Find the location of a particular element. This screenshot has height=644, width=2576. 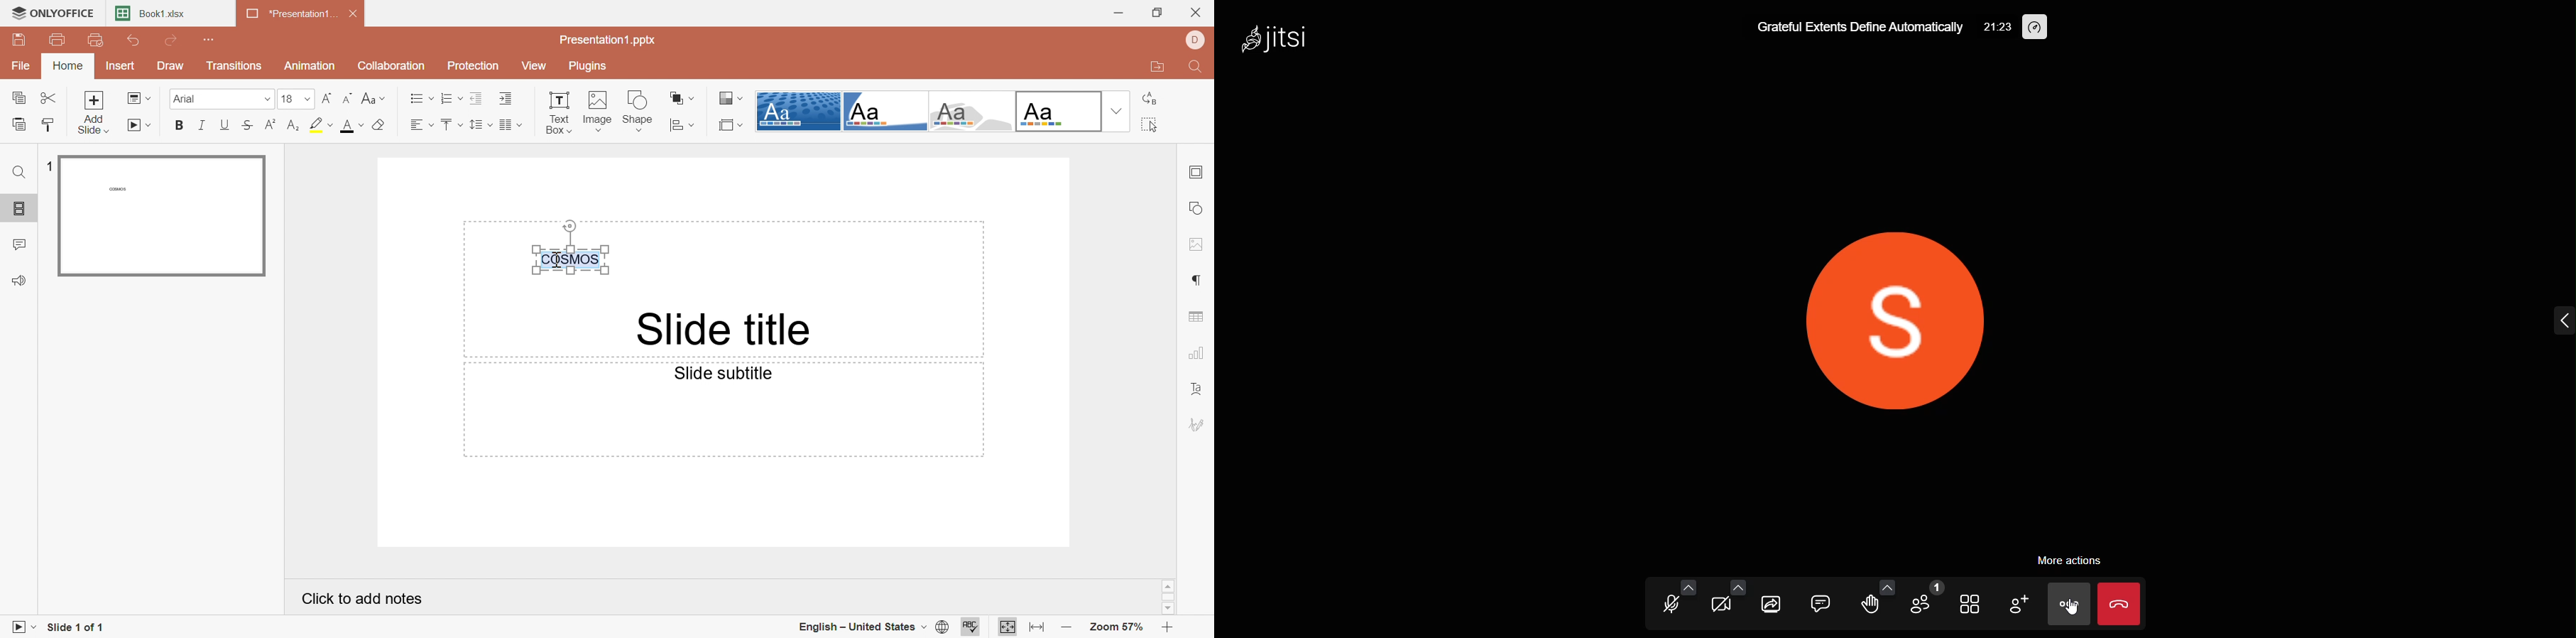

Zoom 57% is located at coordinates (1120, 627).